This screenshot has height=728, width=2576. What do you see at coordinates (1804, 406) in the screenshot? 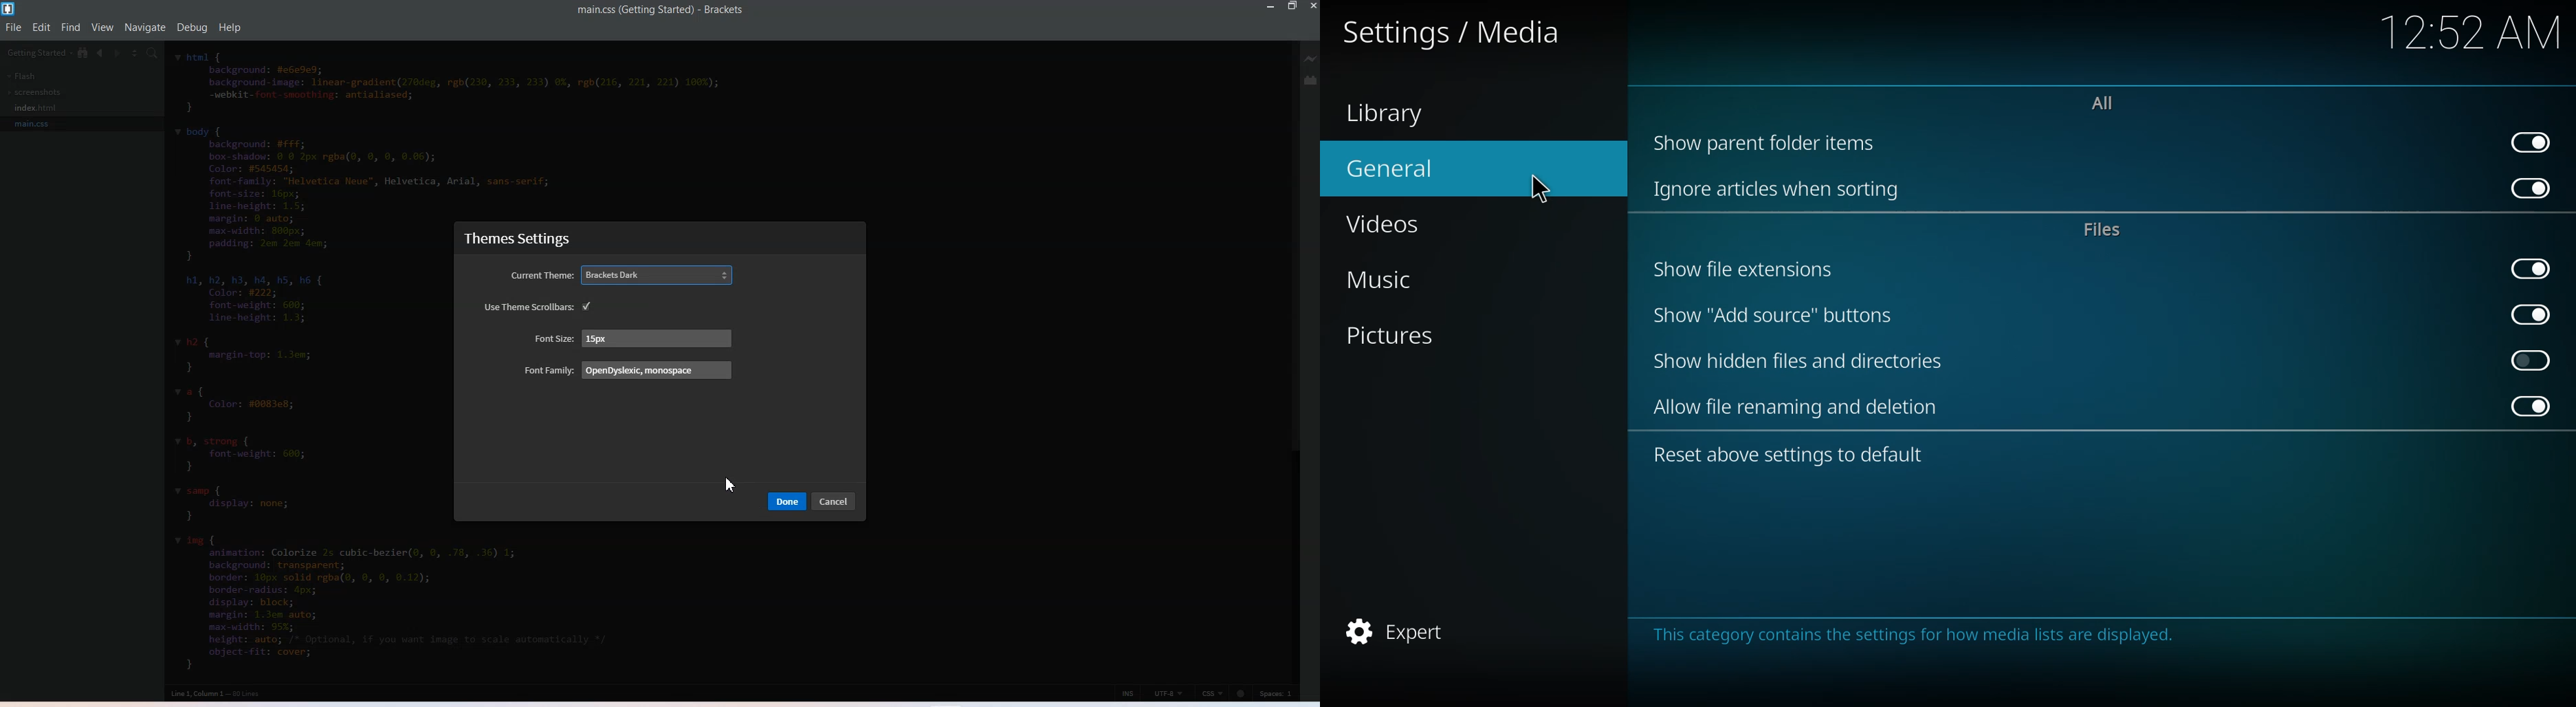
I see `allow file renaming and deletion` at bounding box center [1804, 406].